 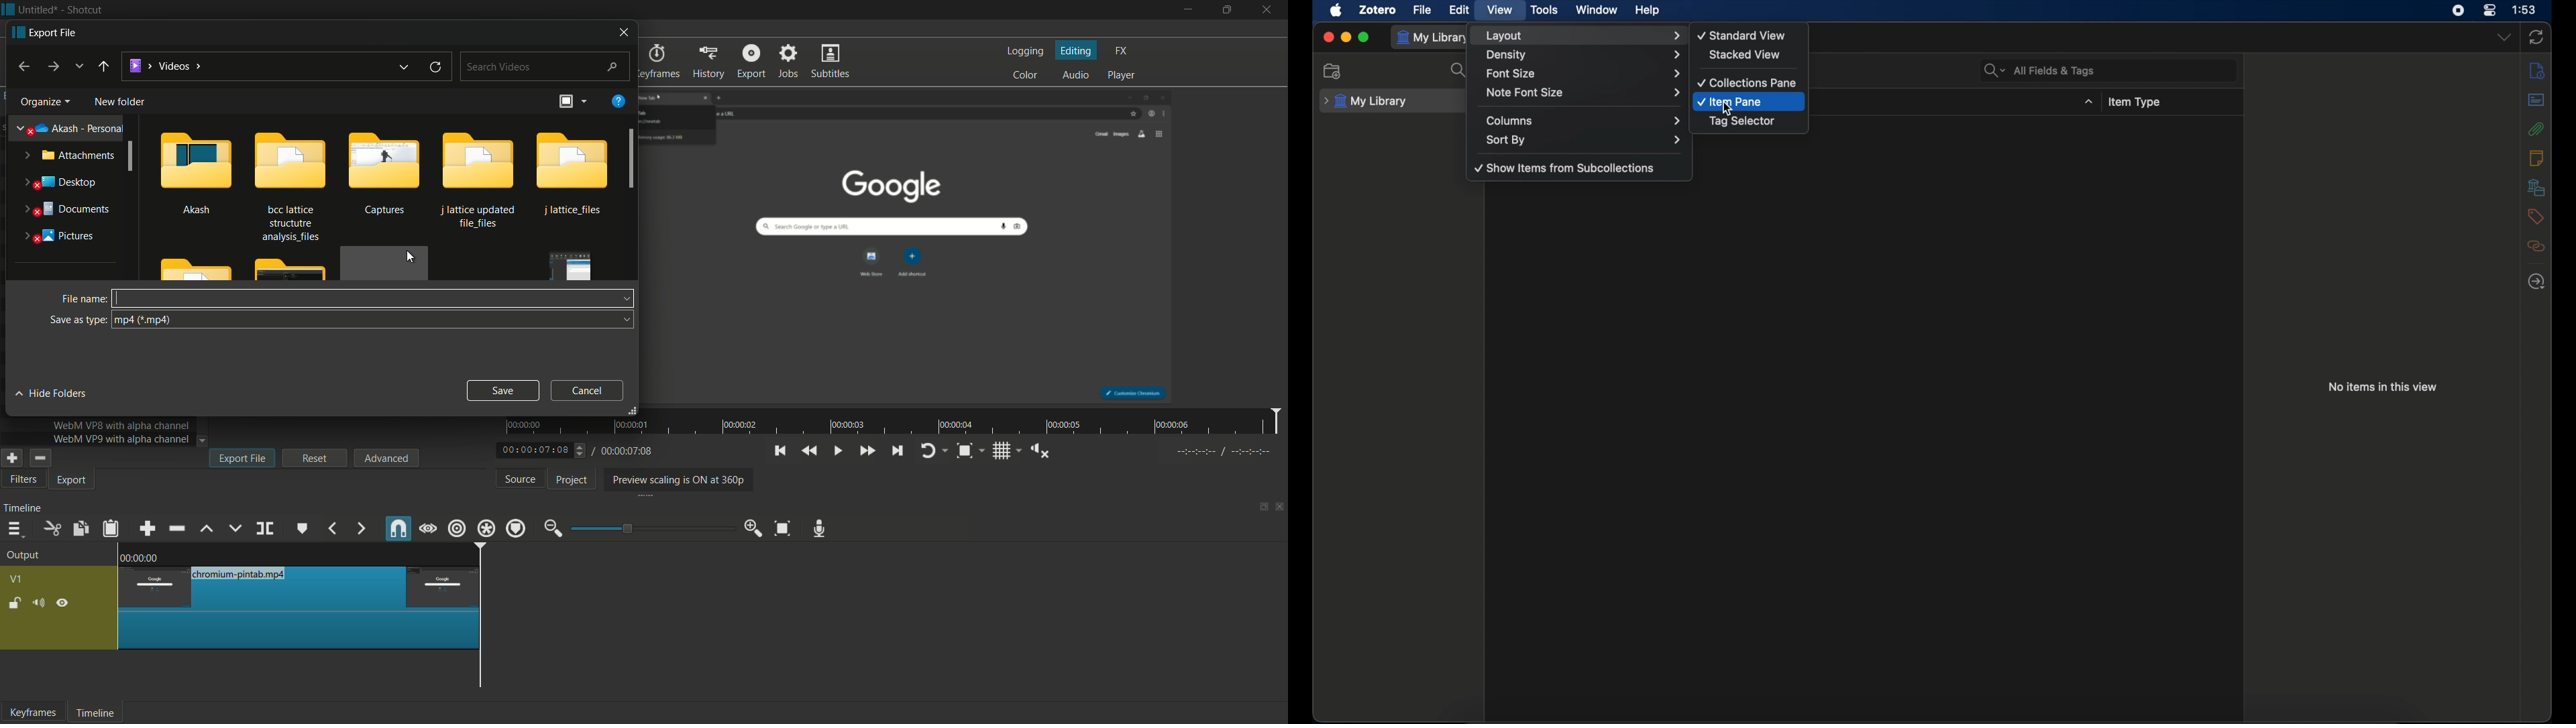 What do you see at coordinates (1728, 111) in the screenshot?
I see `cursor` at bounding box center [1728, 111].